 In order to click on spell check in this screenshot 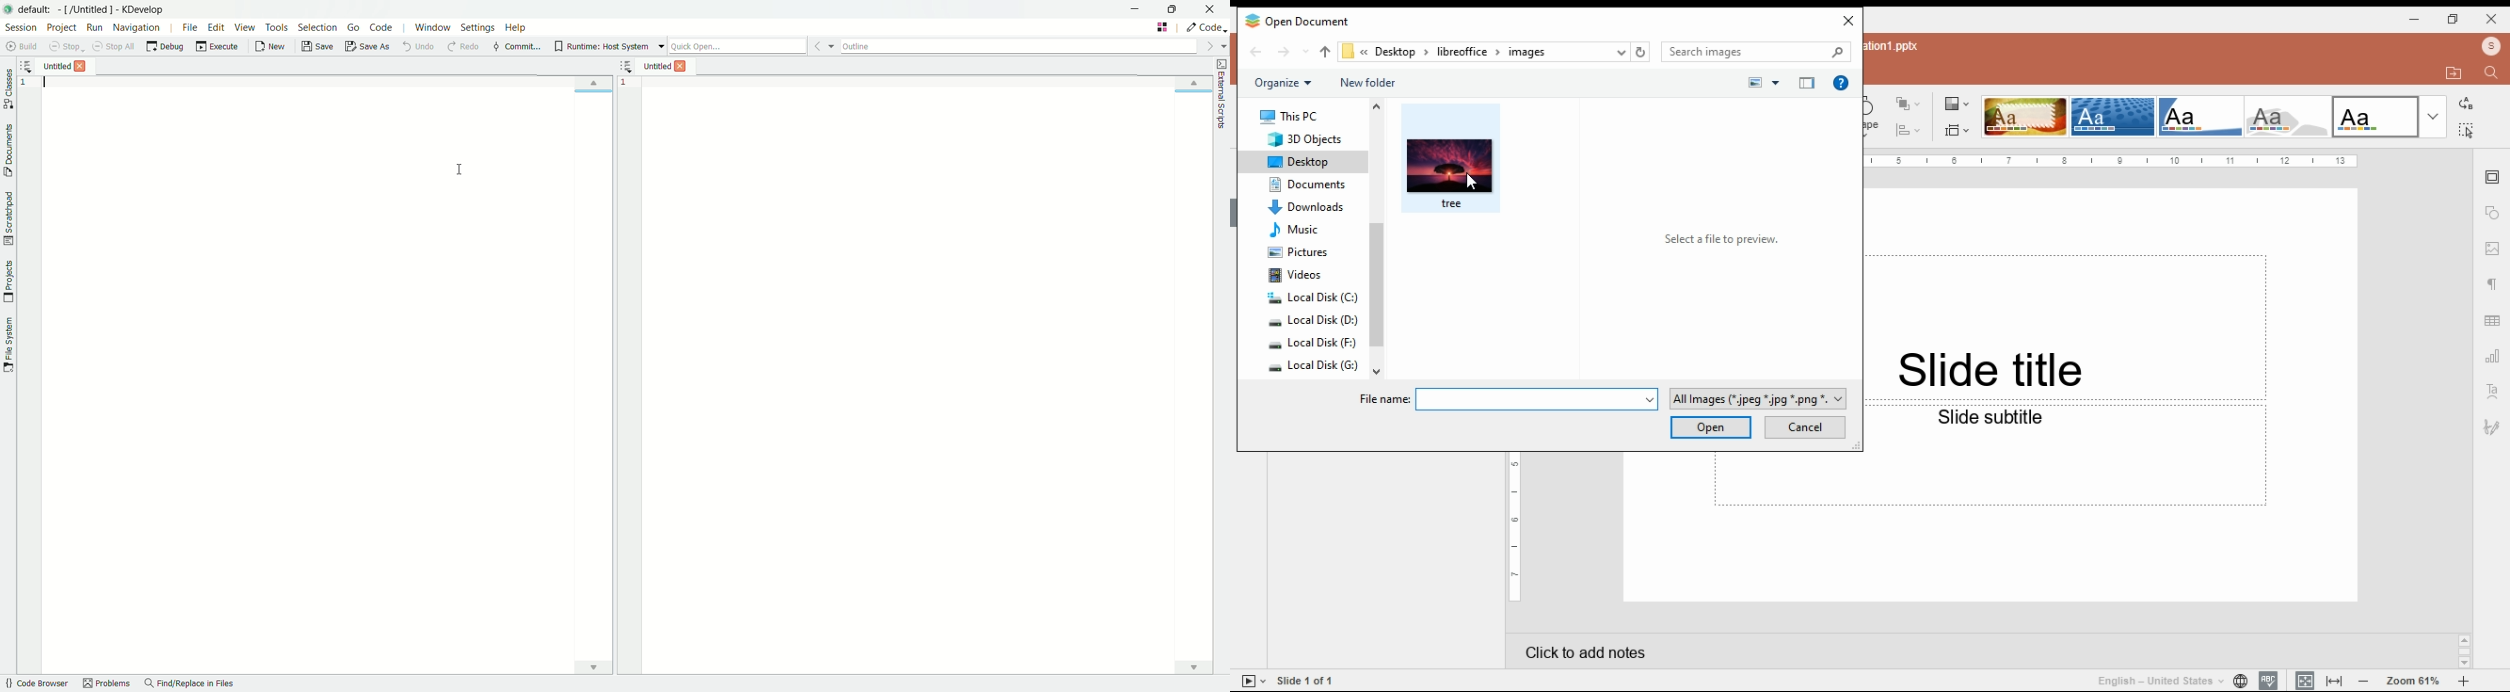, I will do `click(2269, 679)`.